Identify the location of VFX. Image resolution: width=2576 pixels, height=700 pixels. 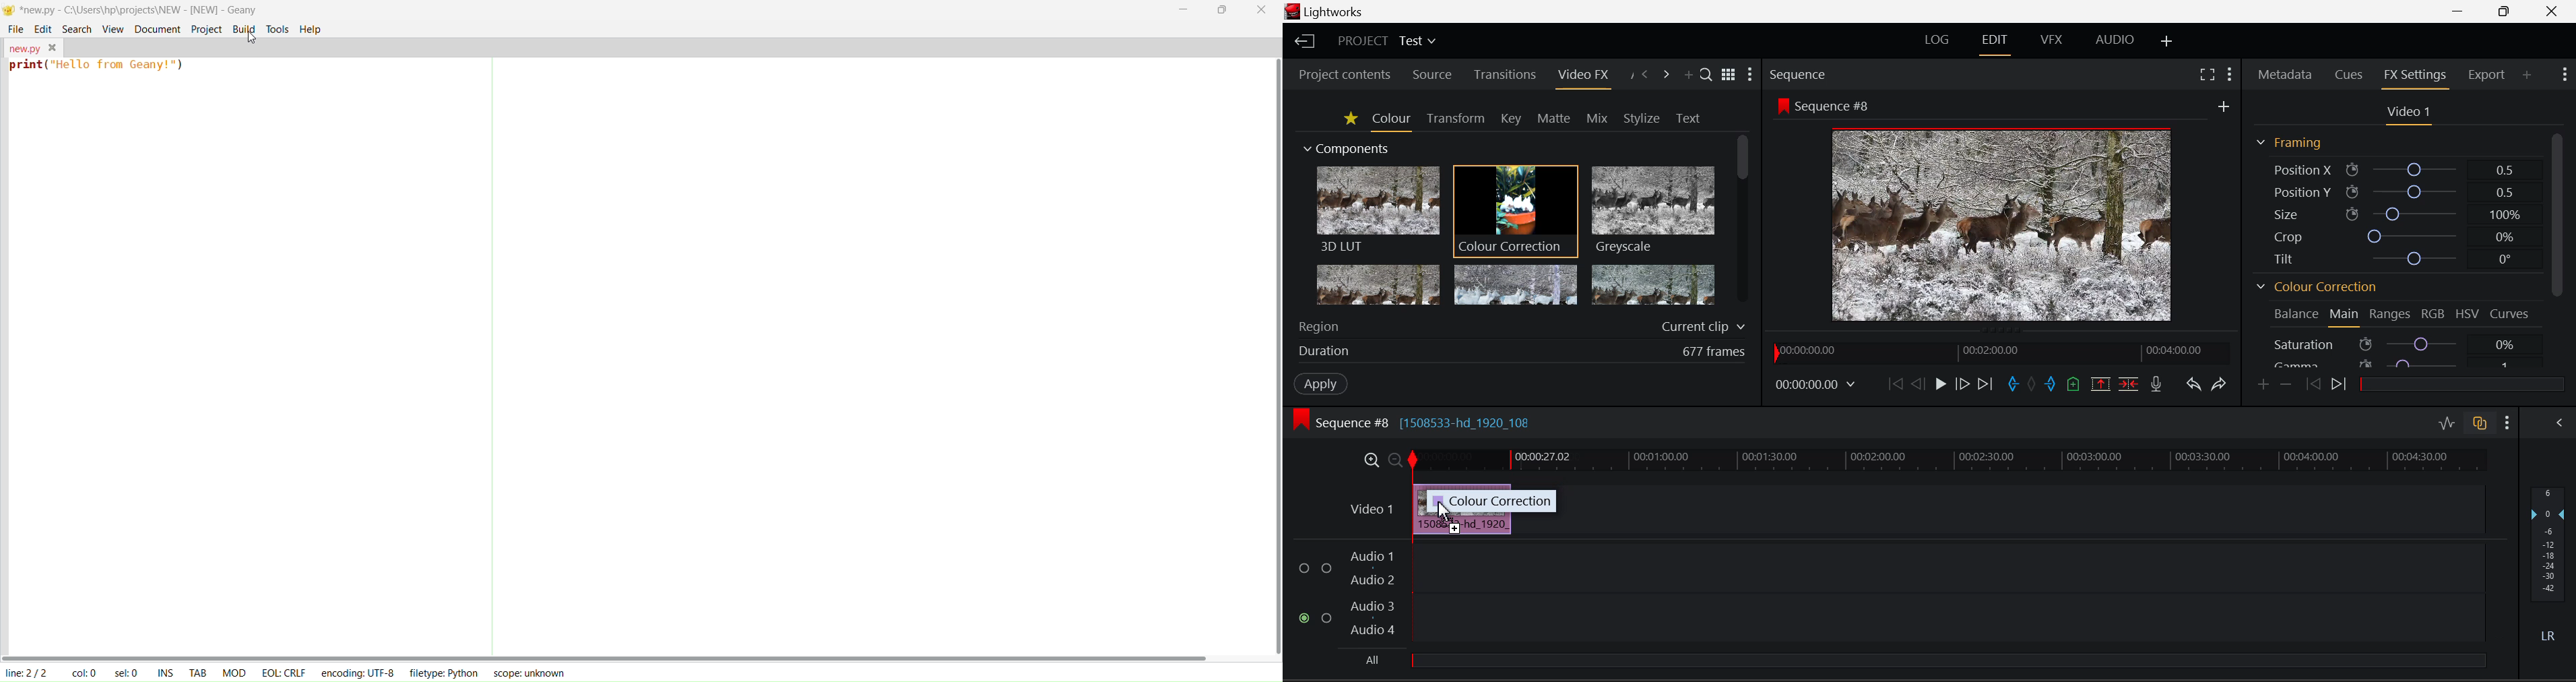
(2051, 41).